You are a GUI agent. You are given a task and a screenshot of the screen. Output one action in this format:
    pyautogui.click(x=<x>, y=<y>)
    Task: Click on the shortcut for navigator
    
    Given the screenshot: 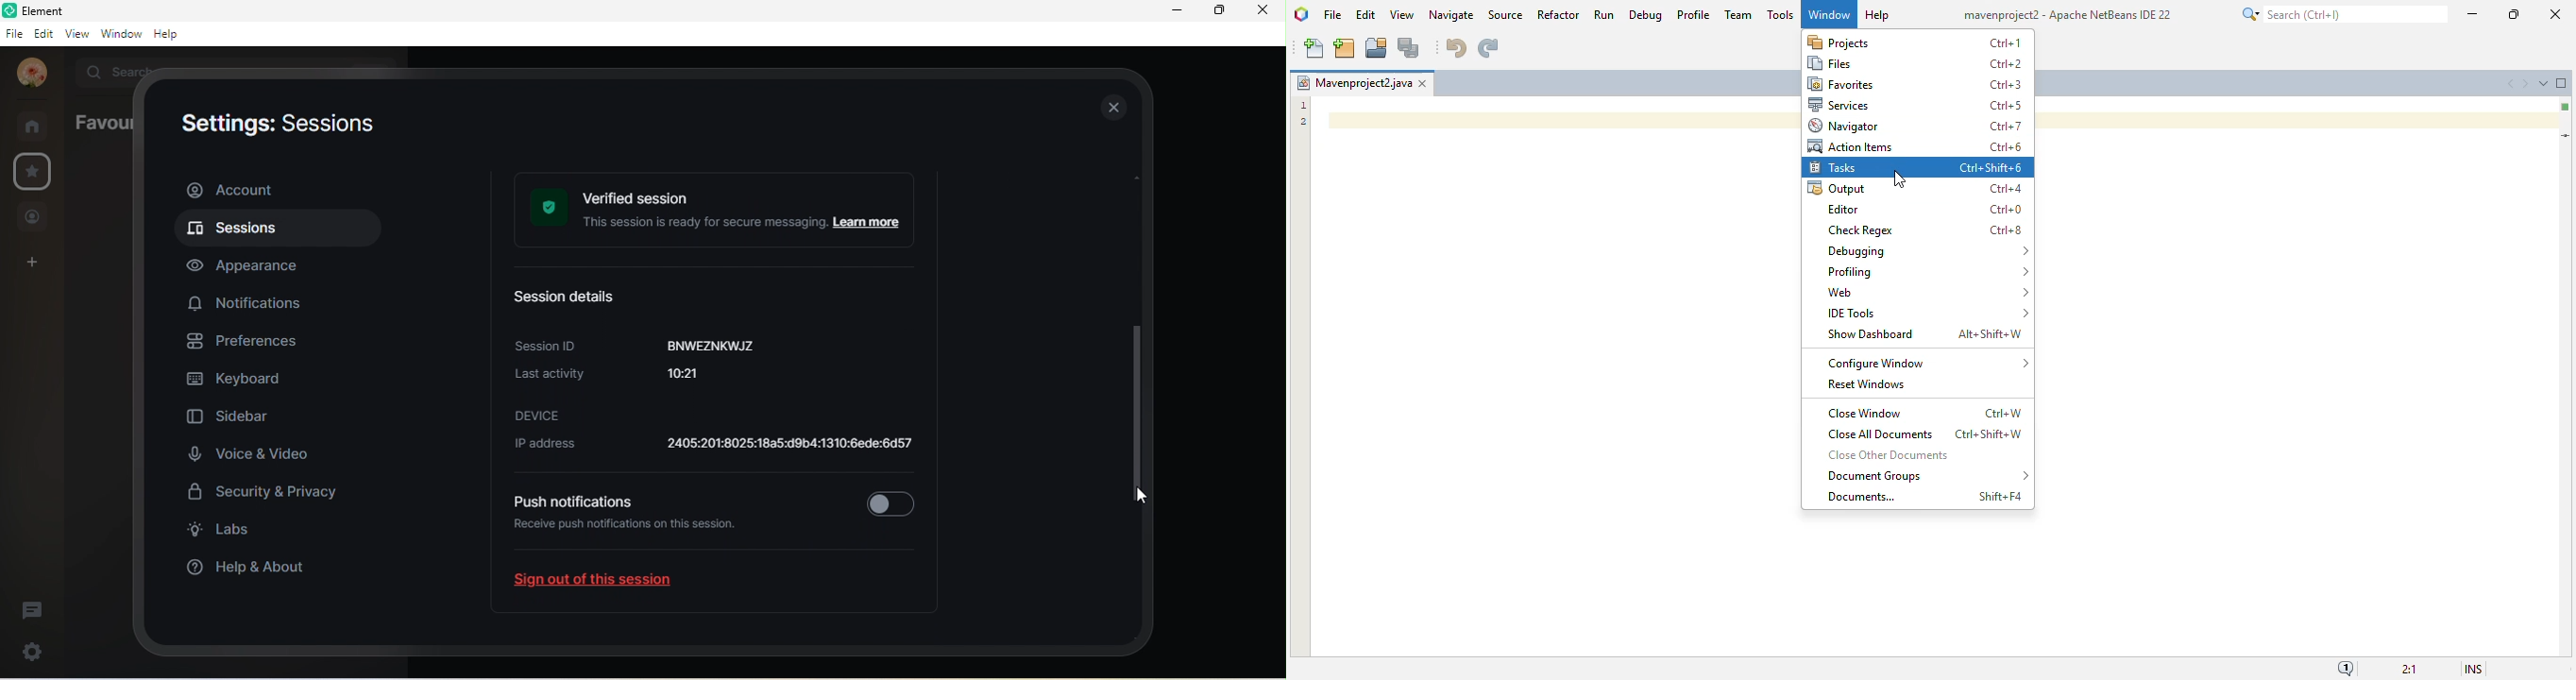 What is the action you would take?
    pyautogui.click(x=2007, y=127)
    